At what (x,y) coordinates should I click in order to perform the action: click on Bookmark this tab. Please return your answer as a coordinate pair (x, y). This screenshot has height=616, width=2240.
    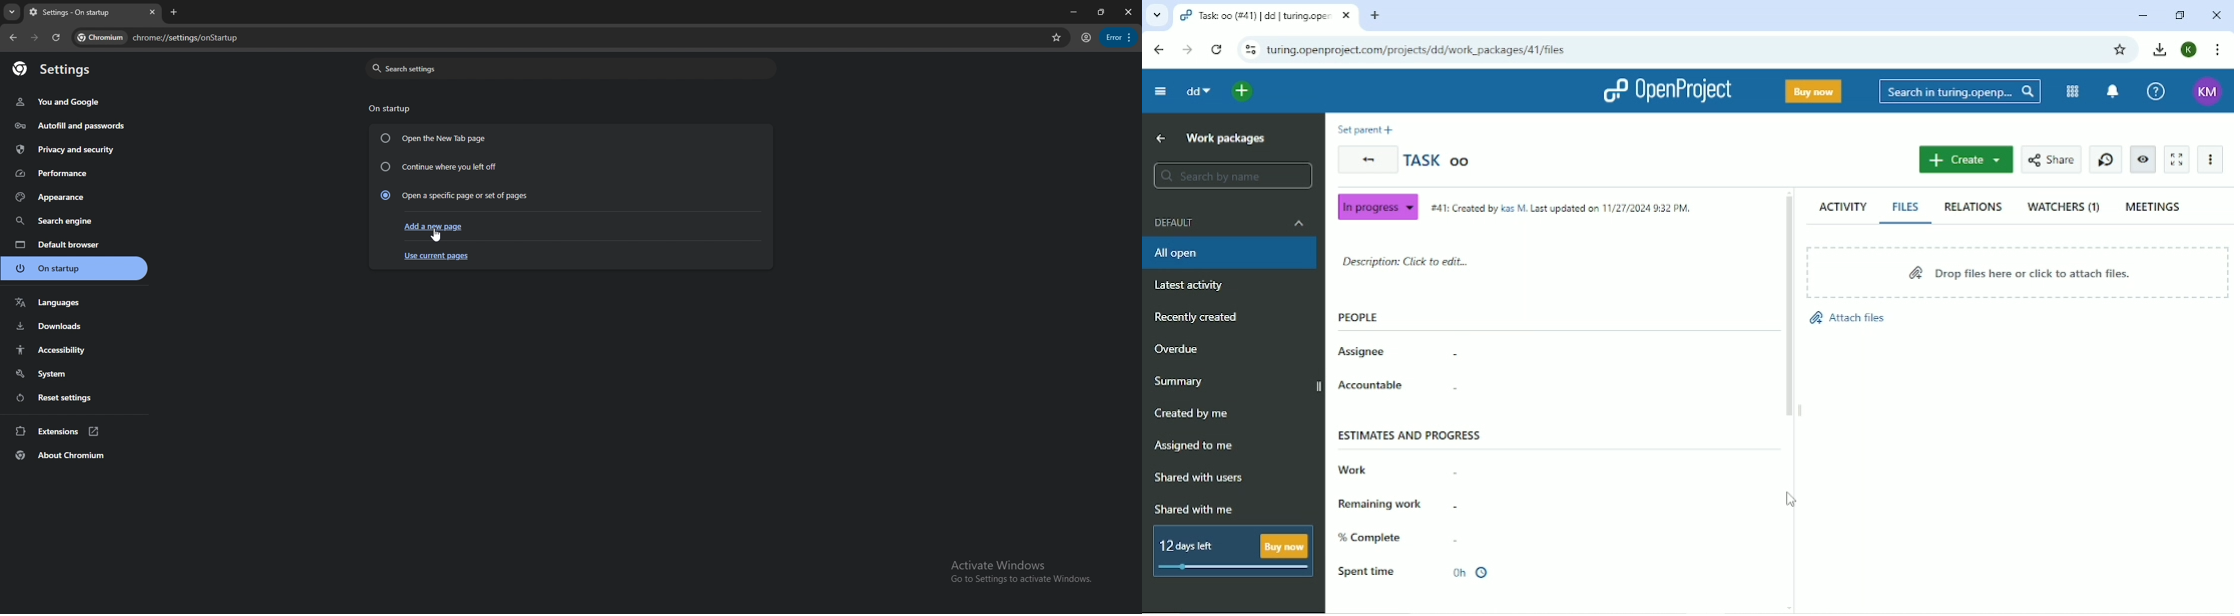
    Looking at the image, I should click on (2123, 50).